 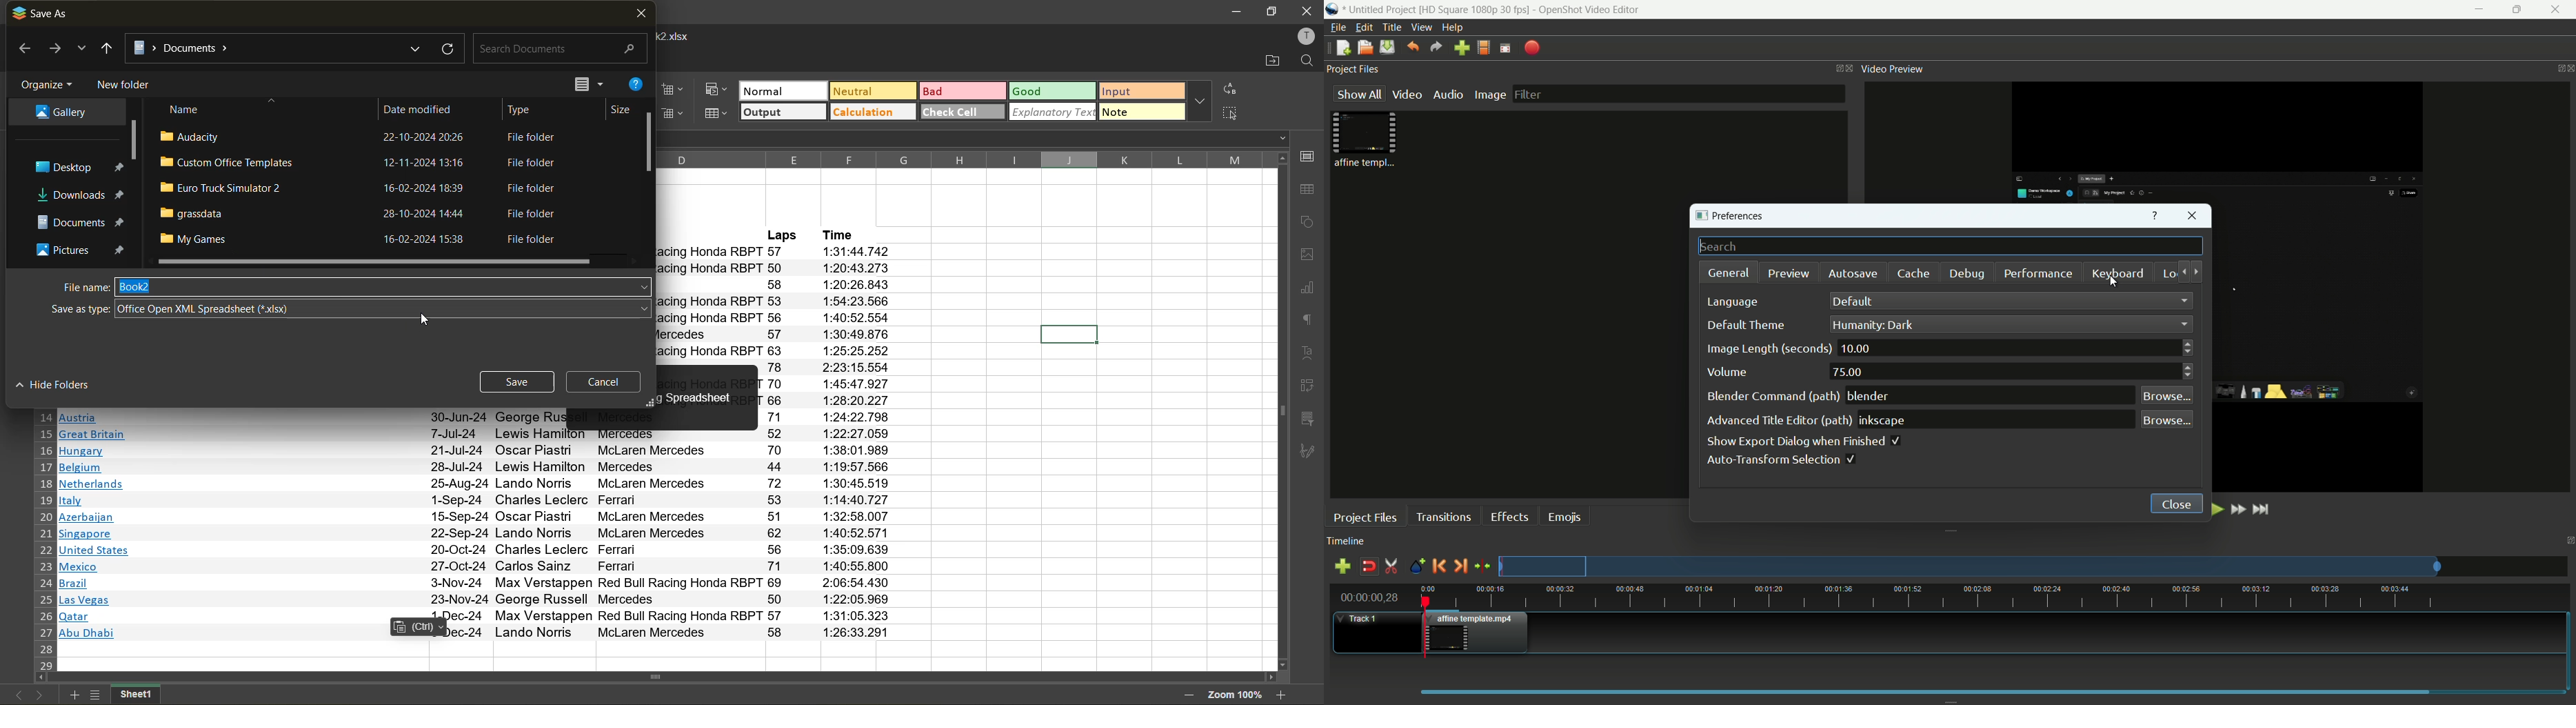 I want to click on text info, so click(x=481, y=583).